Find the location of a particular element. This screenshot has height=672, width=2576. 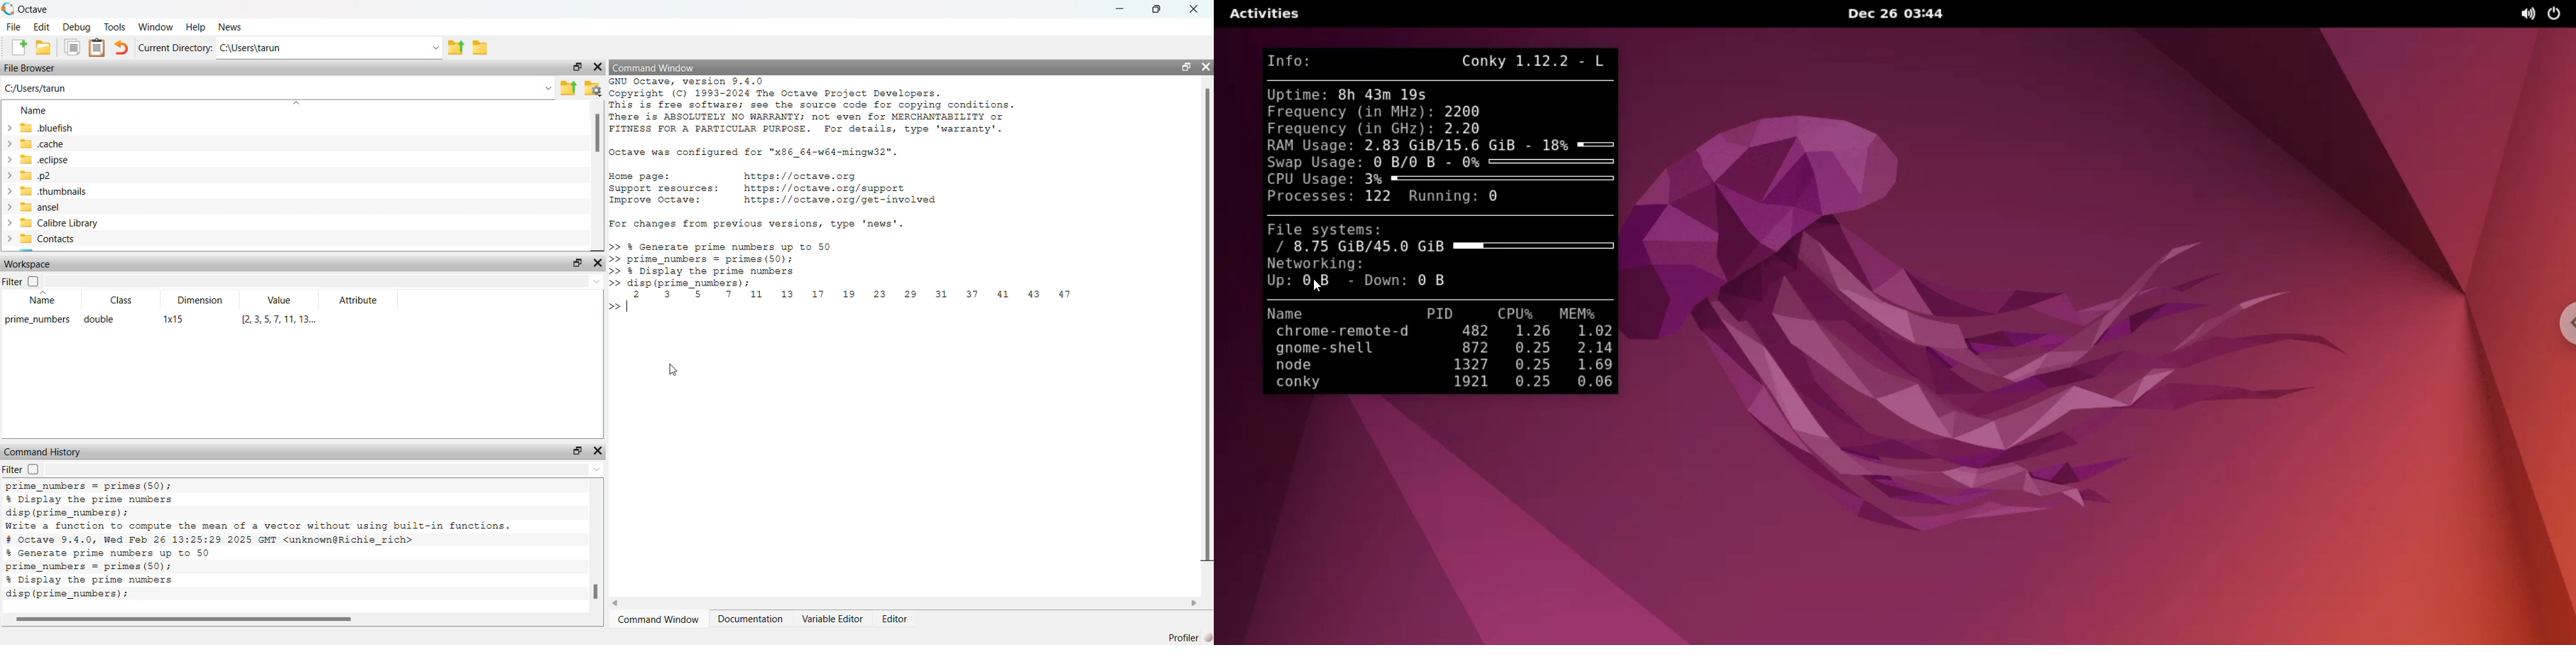

prime_numbers = primes (50);

% Display the prime numbers

disp (prime_numbers) ;

Write a function to compute the mean of a vector without using built-in functions.
# Octave 9.4.0, Wed Feb 26 13:25:29 2025 GMT <unknown@Richie_rich>

% Generate prime numbers up to 50

prime_numbers = primes (50);

% Display the prime numbers

disp (prime_numbers) ; is located at coordinates (259, 543).